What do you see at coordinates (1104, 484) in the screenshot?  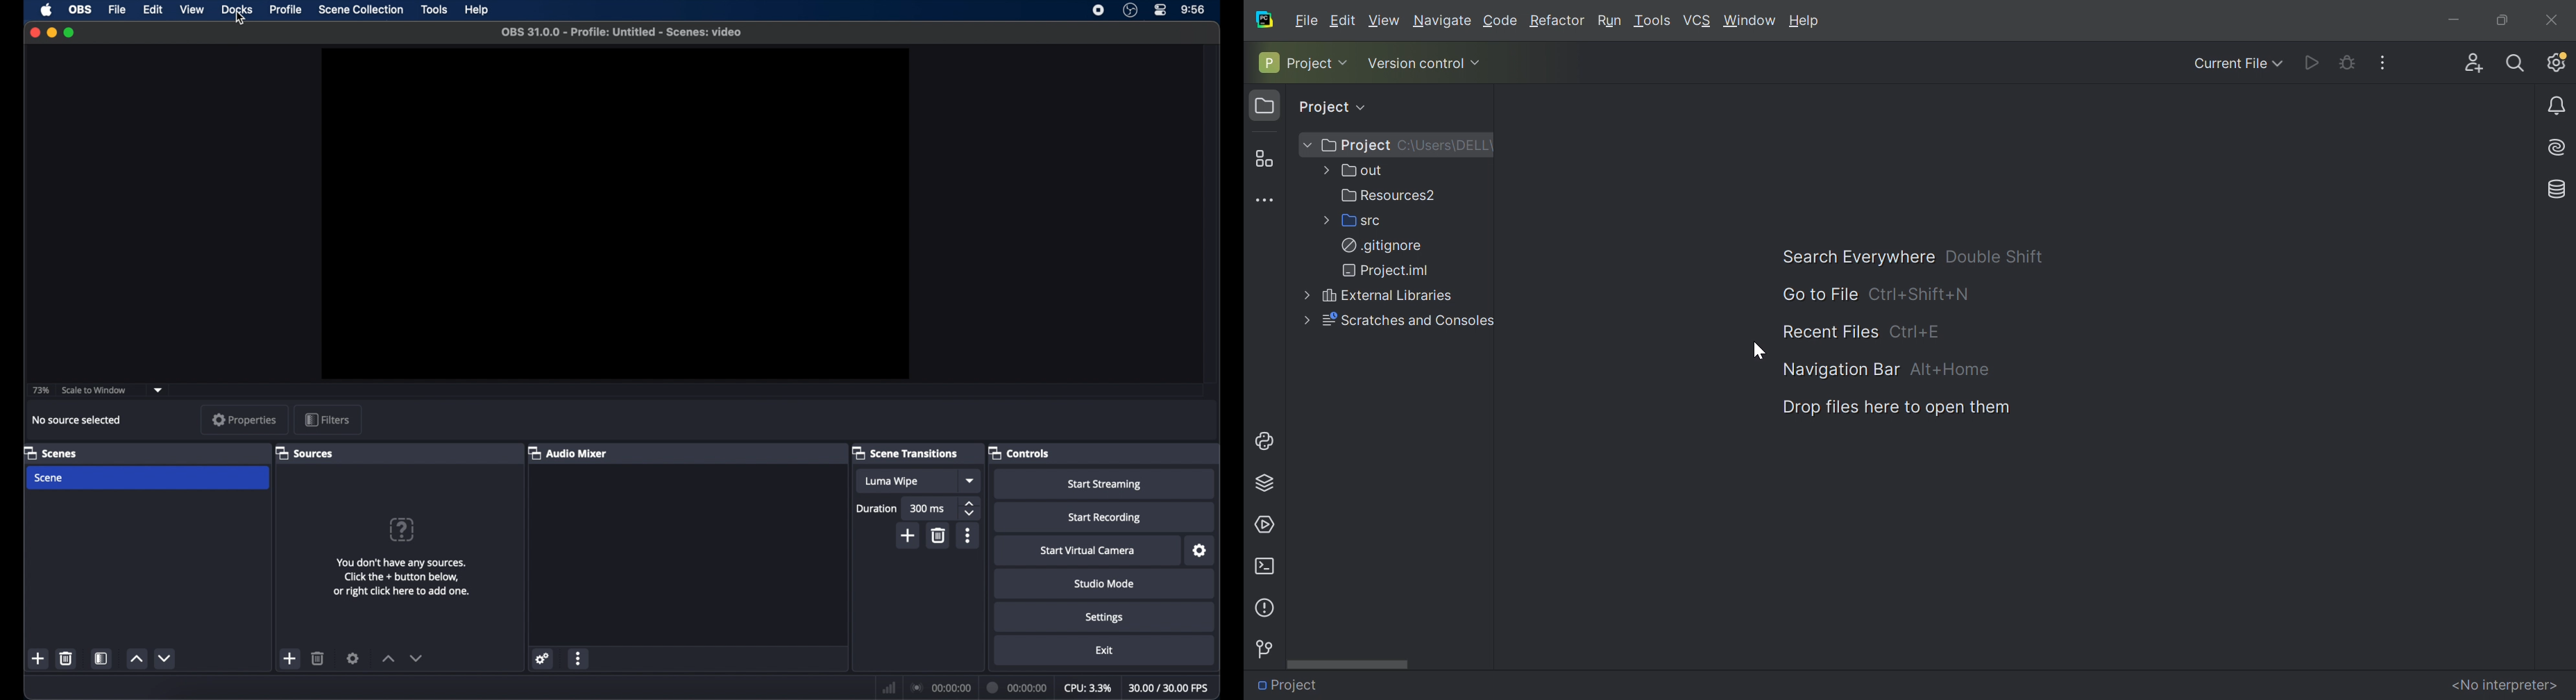 I see `start streaming` at bounding box center [1104, 484].